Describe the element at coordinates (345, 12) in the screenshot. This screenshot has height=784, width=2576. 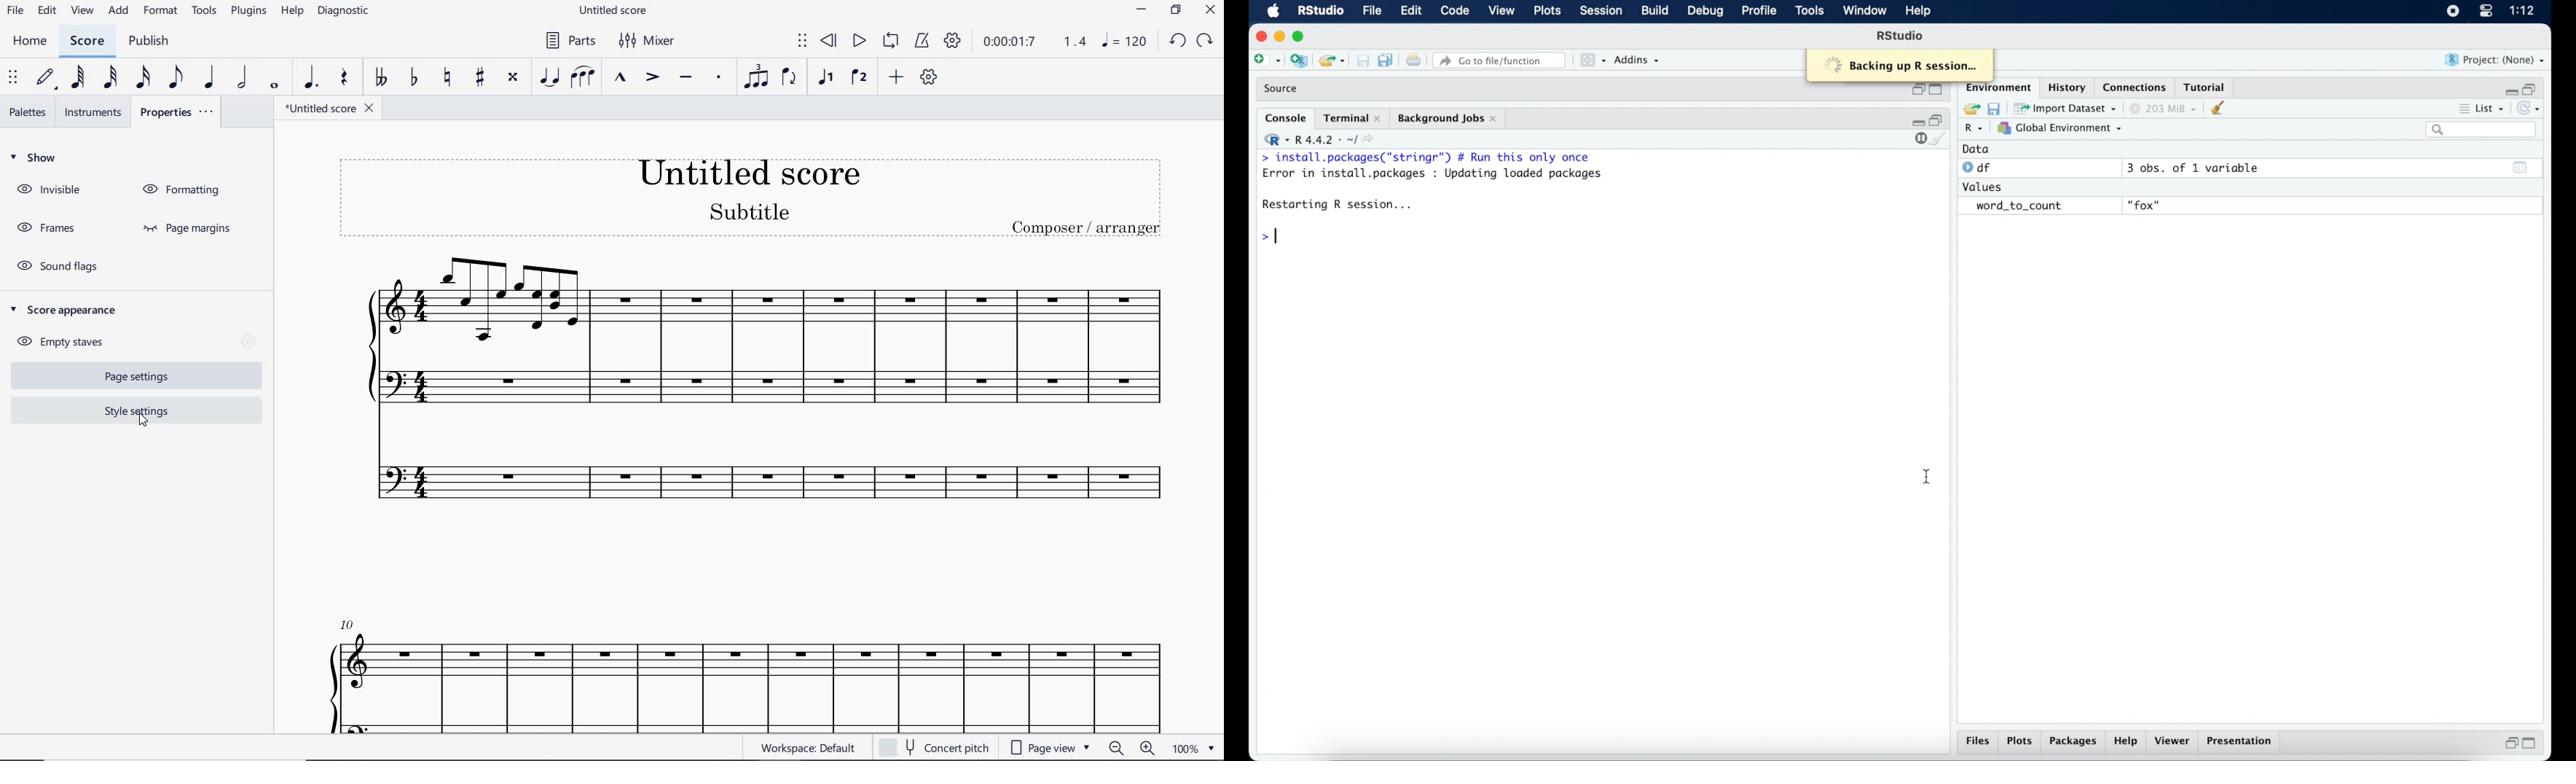
I see `DIAGNOSTIC` at that location.